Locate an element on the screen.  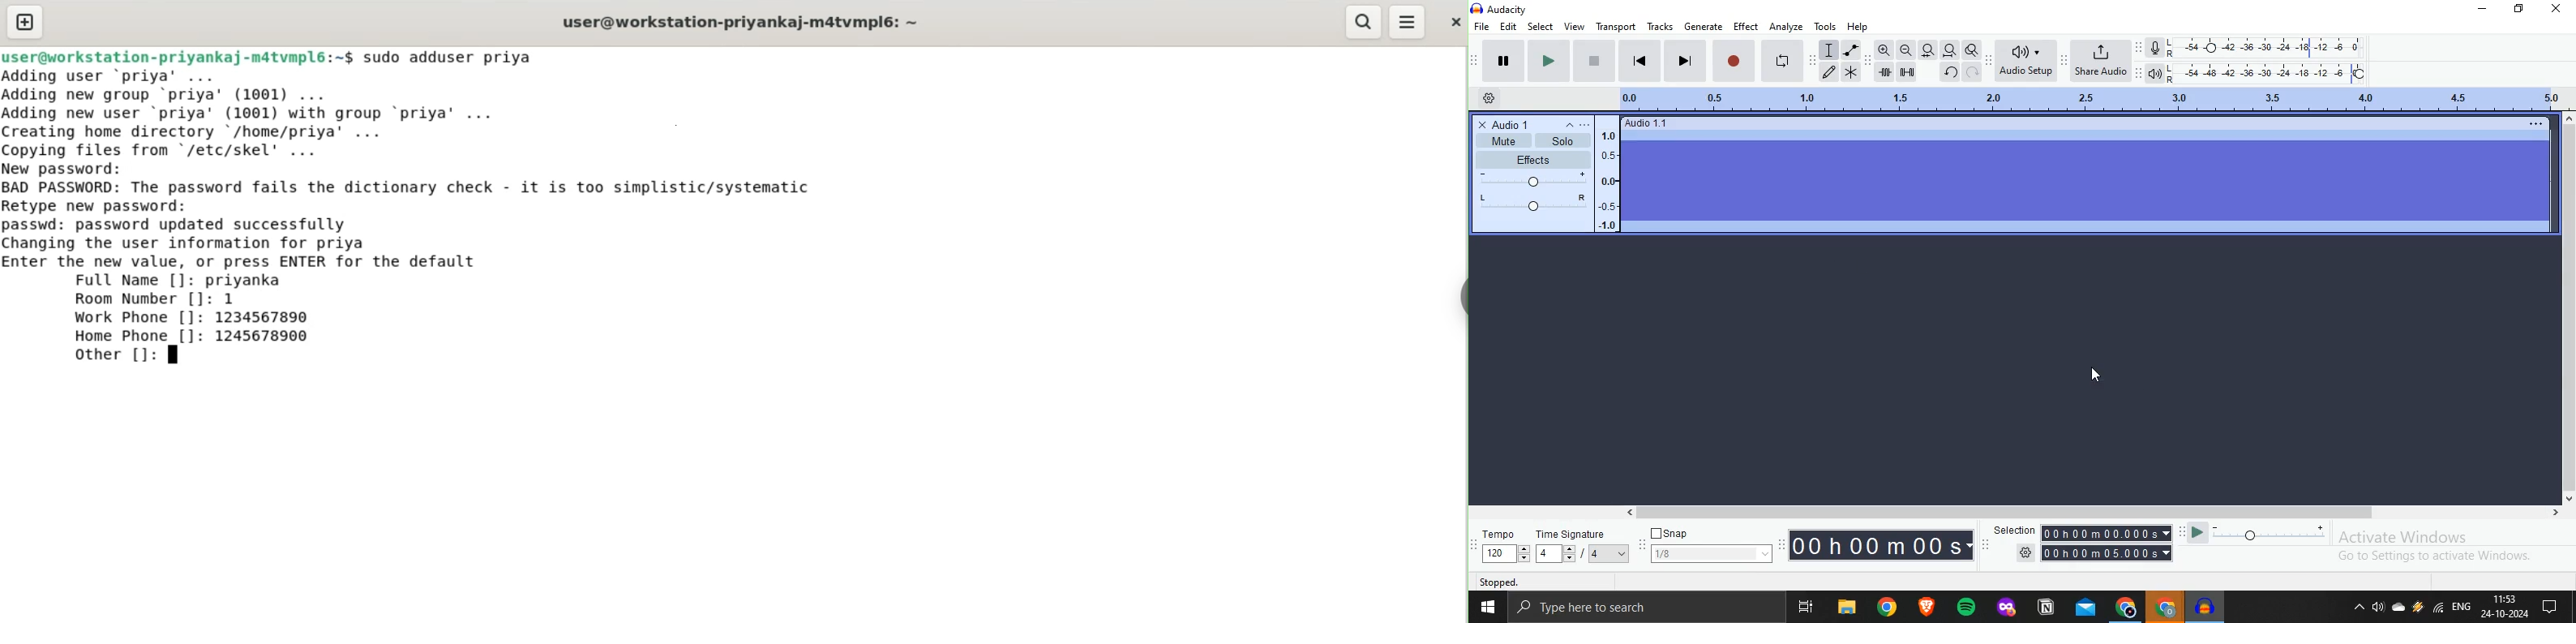
Multi tool is located at coordinates (1852, 72).